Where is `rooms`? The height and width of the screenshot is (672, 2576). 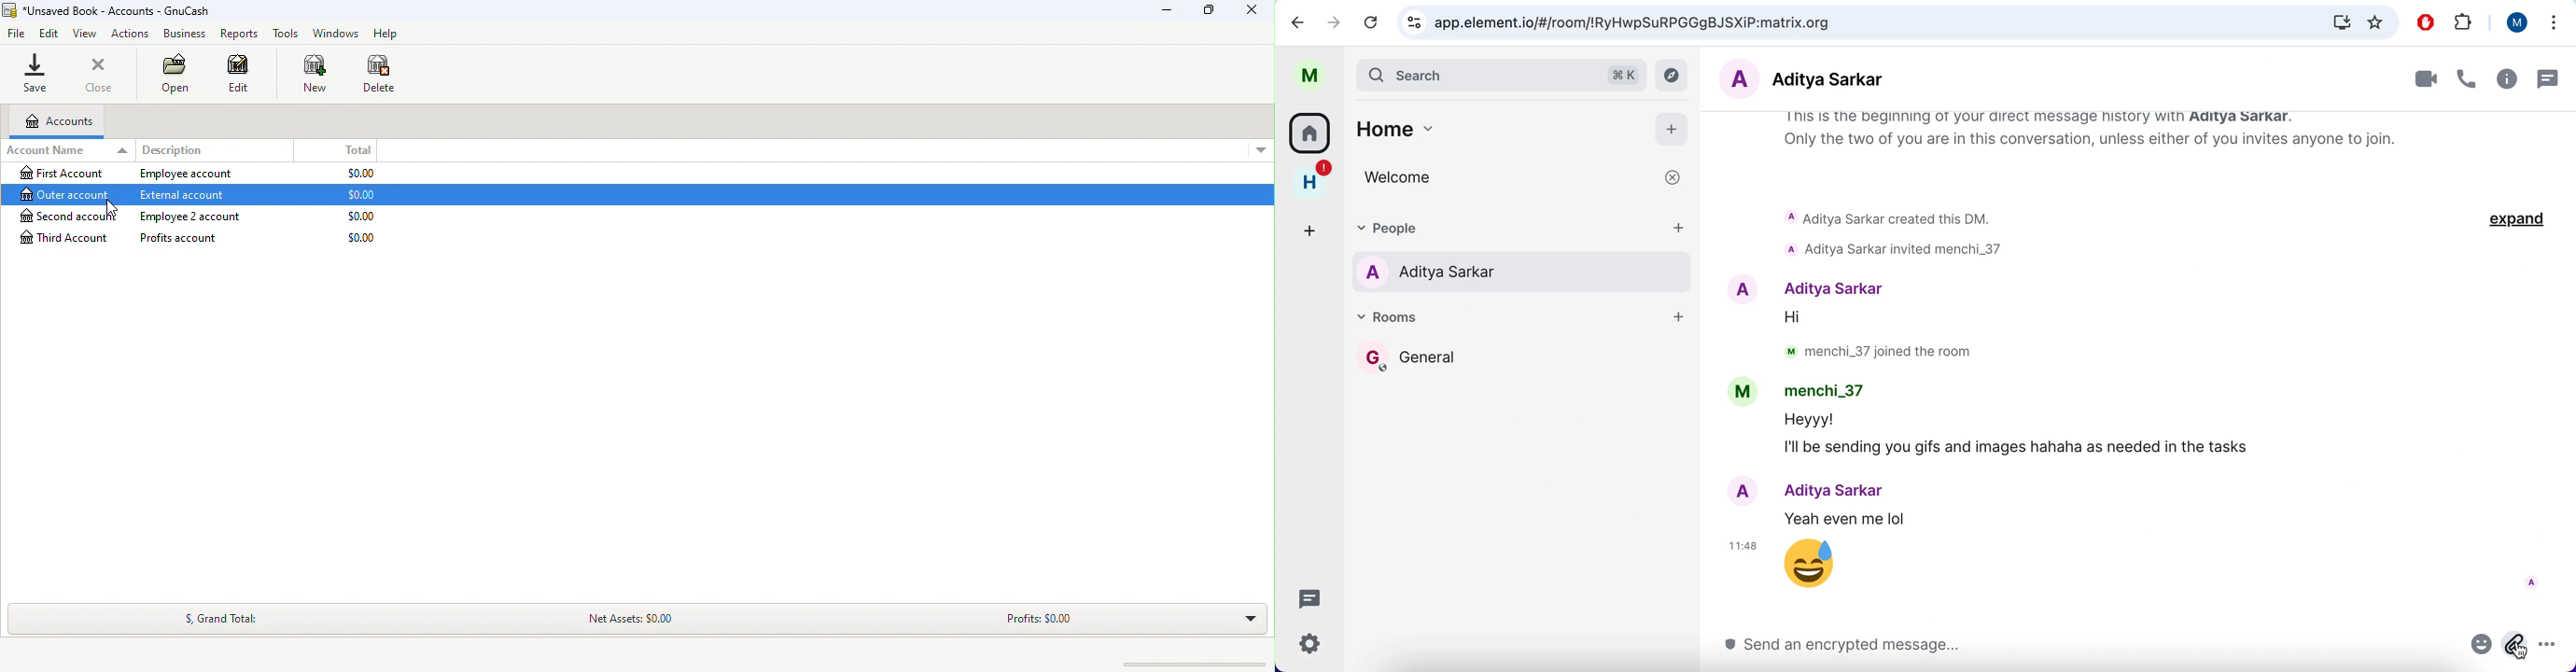 rooms is located at coordinates (1524, 373).